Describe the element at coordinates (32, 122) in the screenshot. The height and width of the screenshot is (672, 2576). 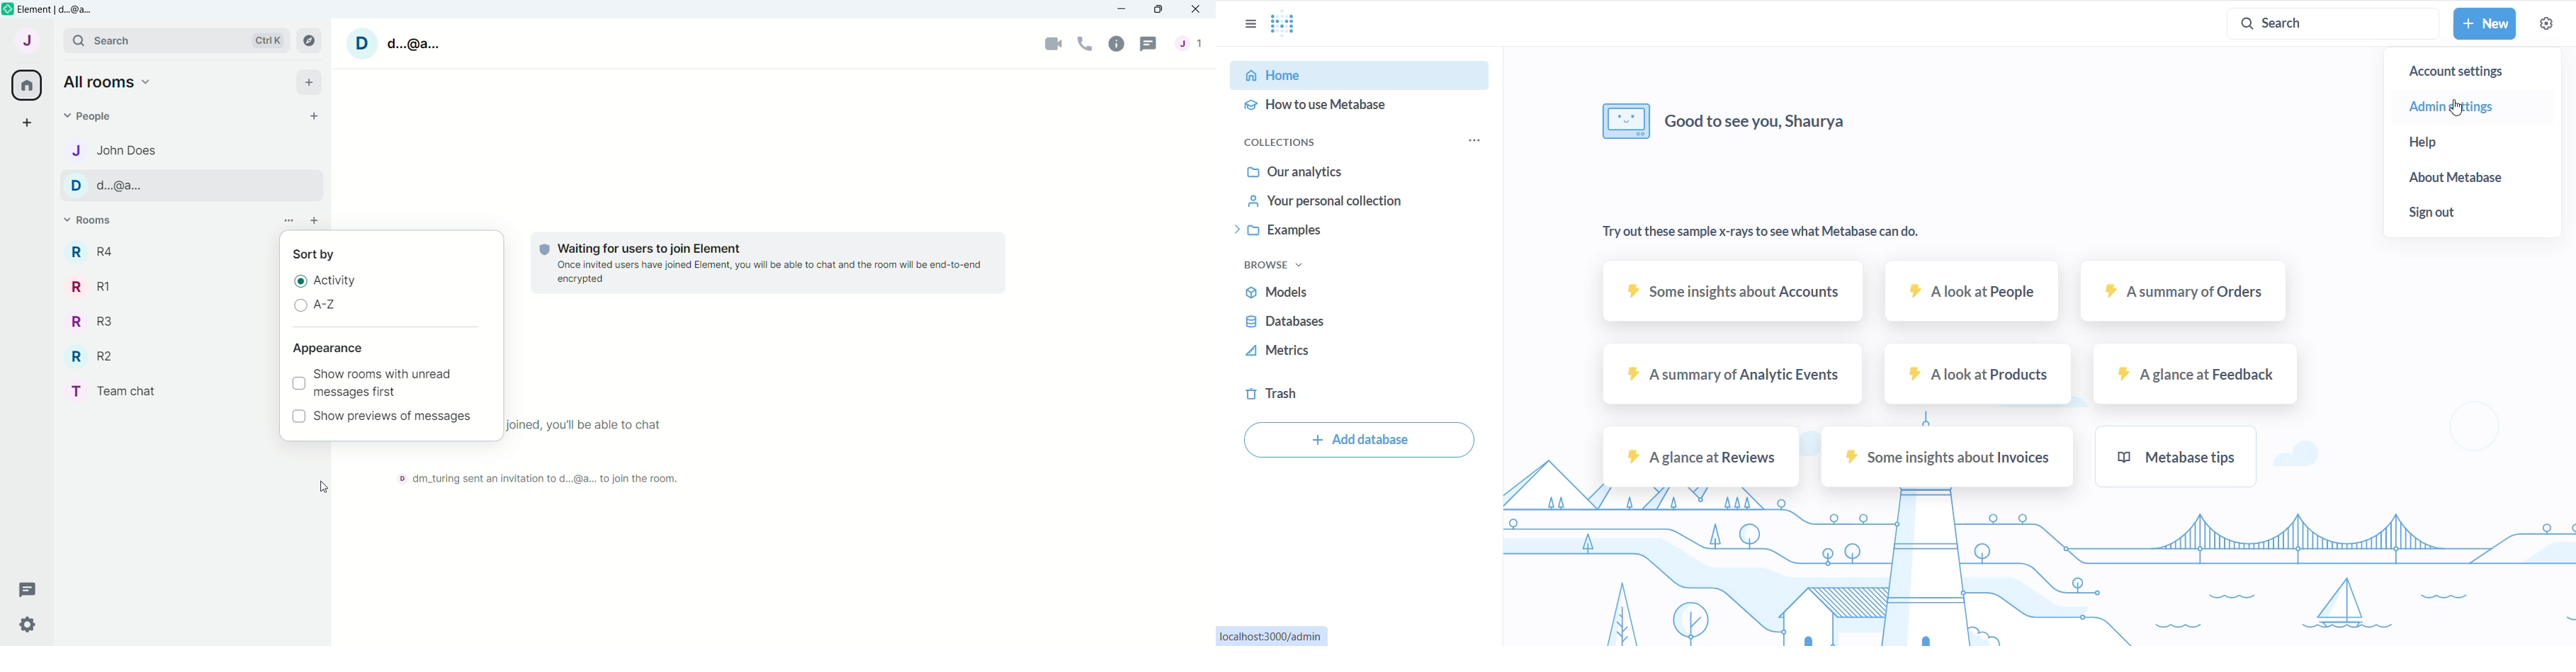
I see `Create a space` at that location.